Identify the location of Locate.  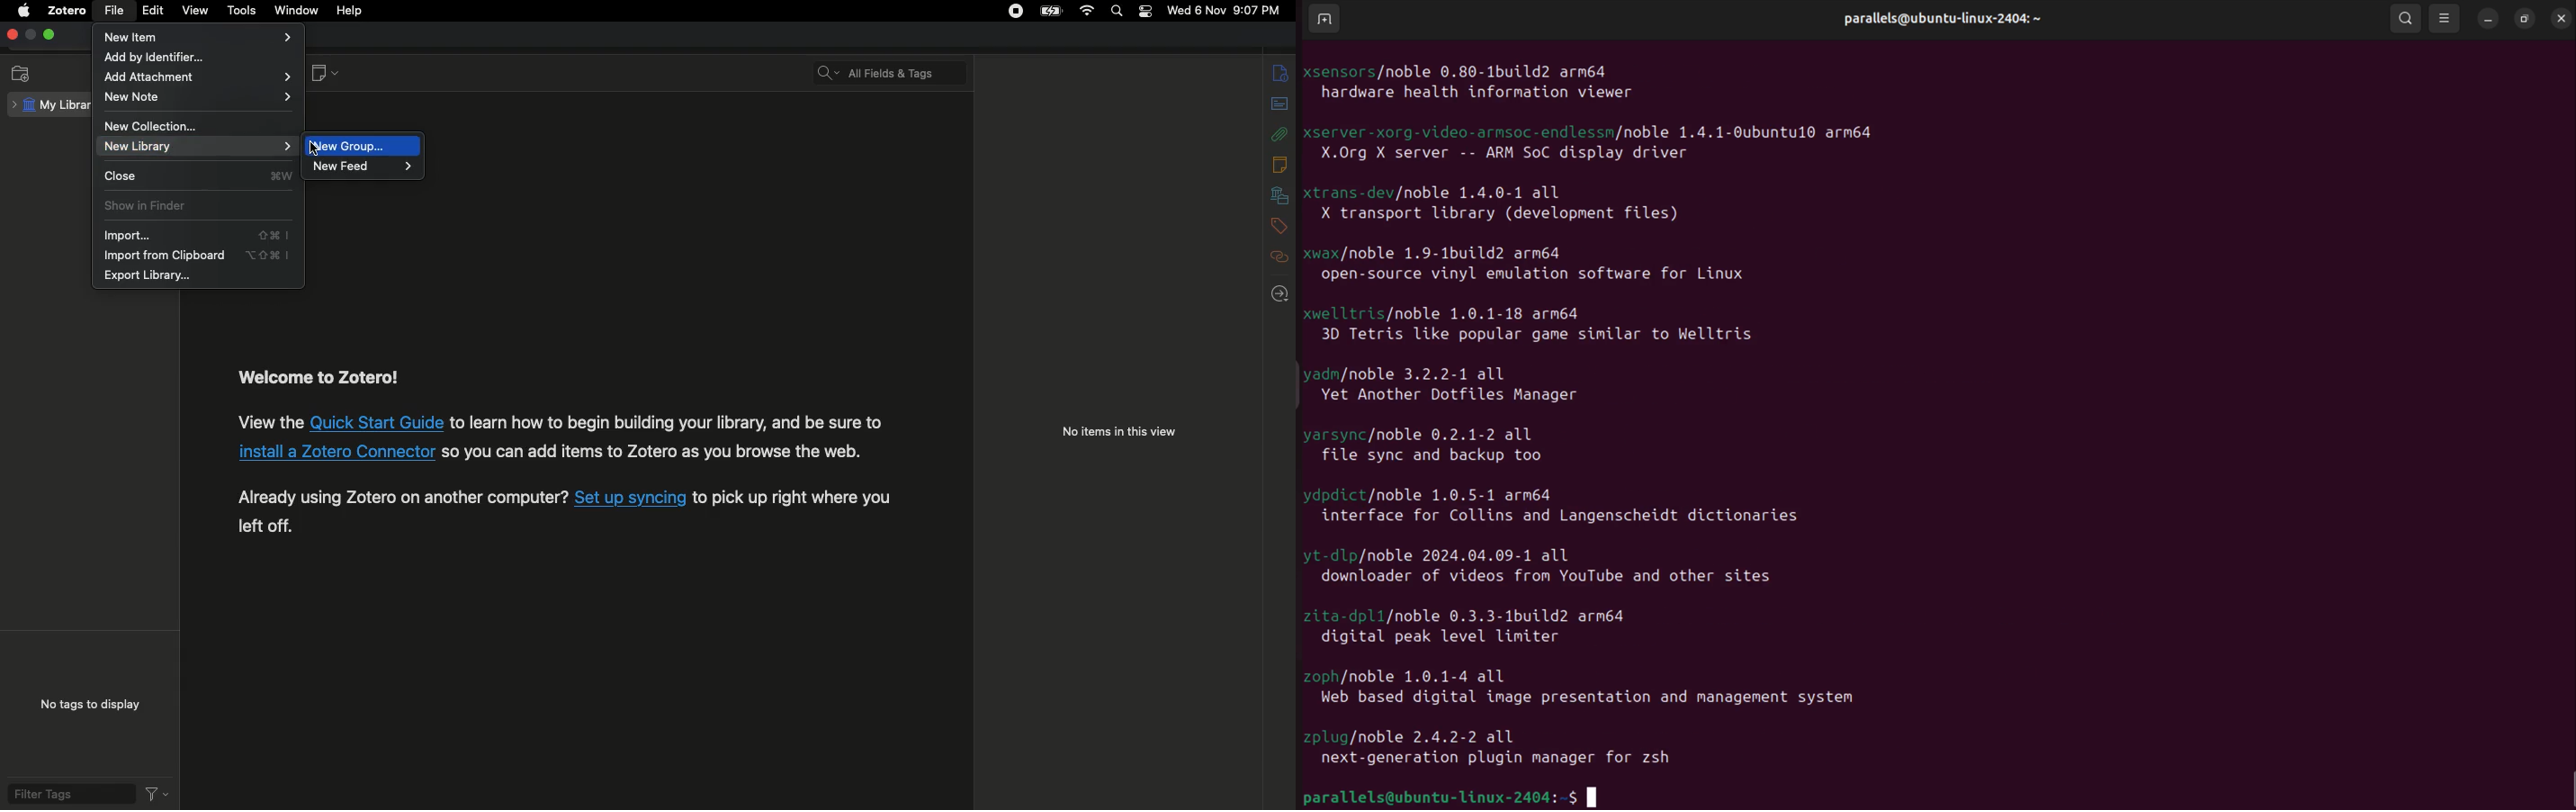
(1283, 293).